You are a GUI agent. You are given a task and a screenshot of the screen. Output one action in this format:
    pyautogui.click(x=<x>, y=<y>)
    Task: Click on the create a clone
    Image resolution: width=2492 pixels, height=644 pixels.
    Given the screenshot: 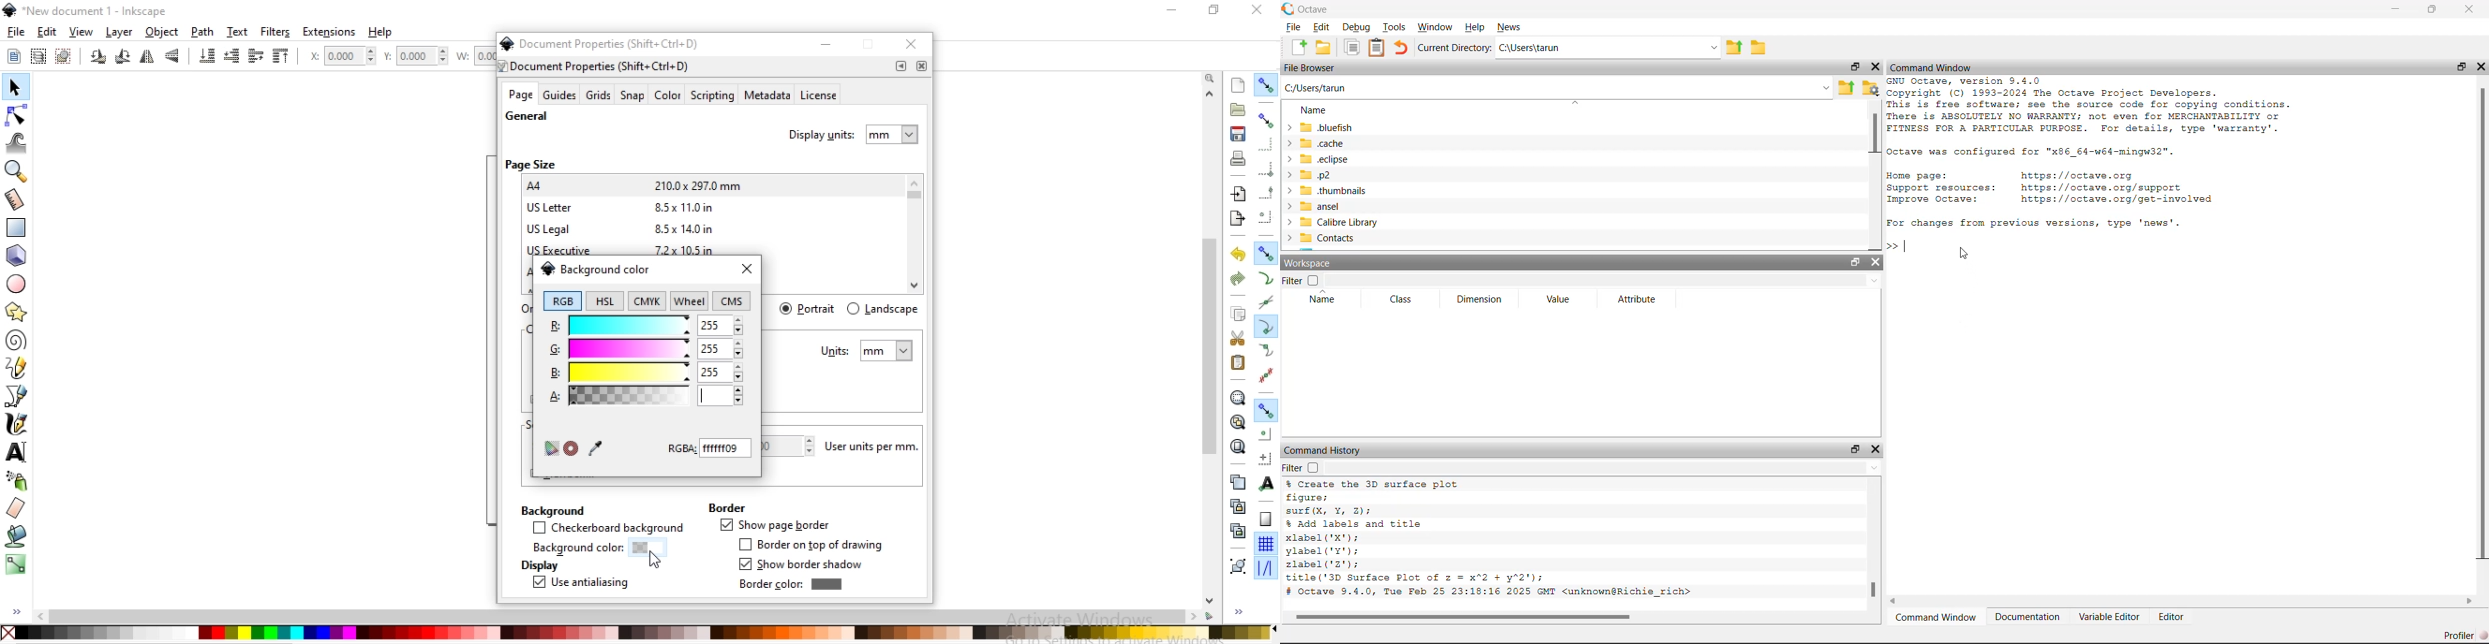 What is the action you would take?
    pyautogui.click(x=1236, y=506)
    